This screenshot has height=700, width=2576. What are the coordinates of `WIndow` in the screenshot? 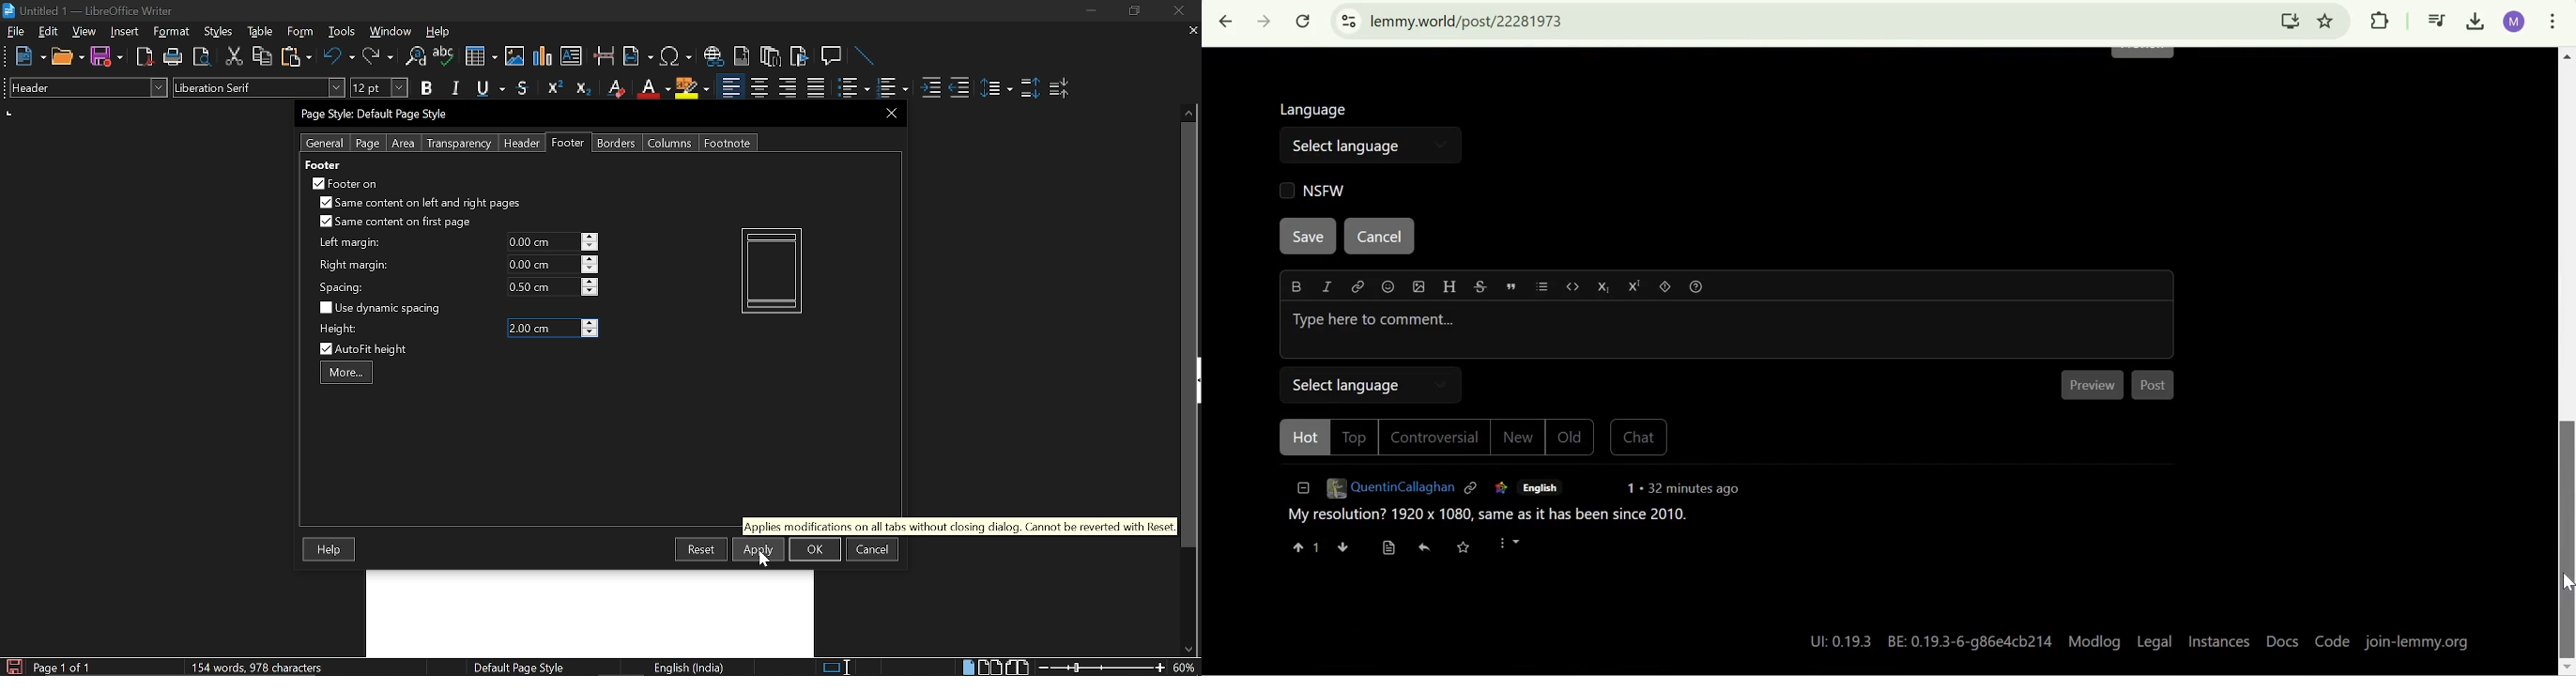 It's located at (391, 31).